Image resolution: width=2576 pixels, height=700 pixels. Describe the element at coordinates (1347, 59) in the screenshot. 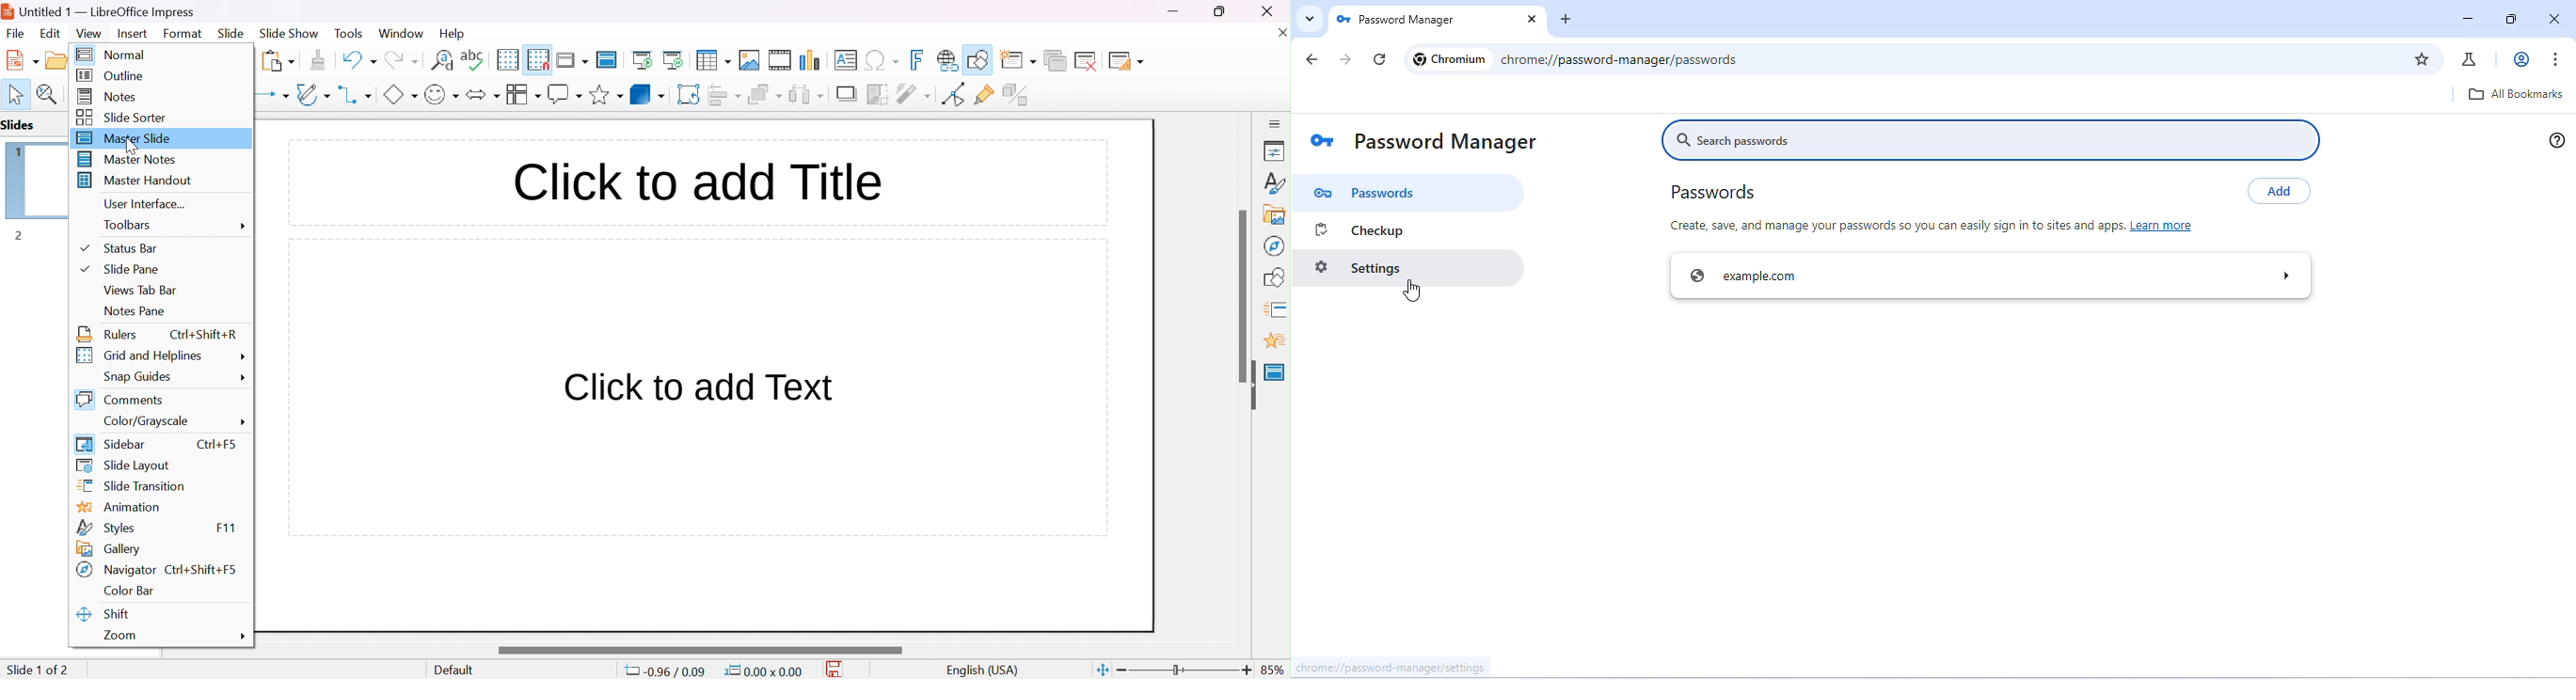

I see `go forward` at that location.